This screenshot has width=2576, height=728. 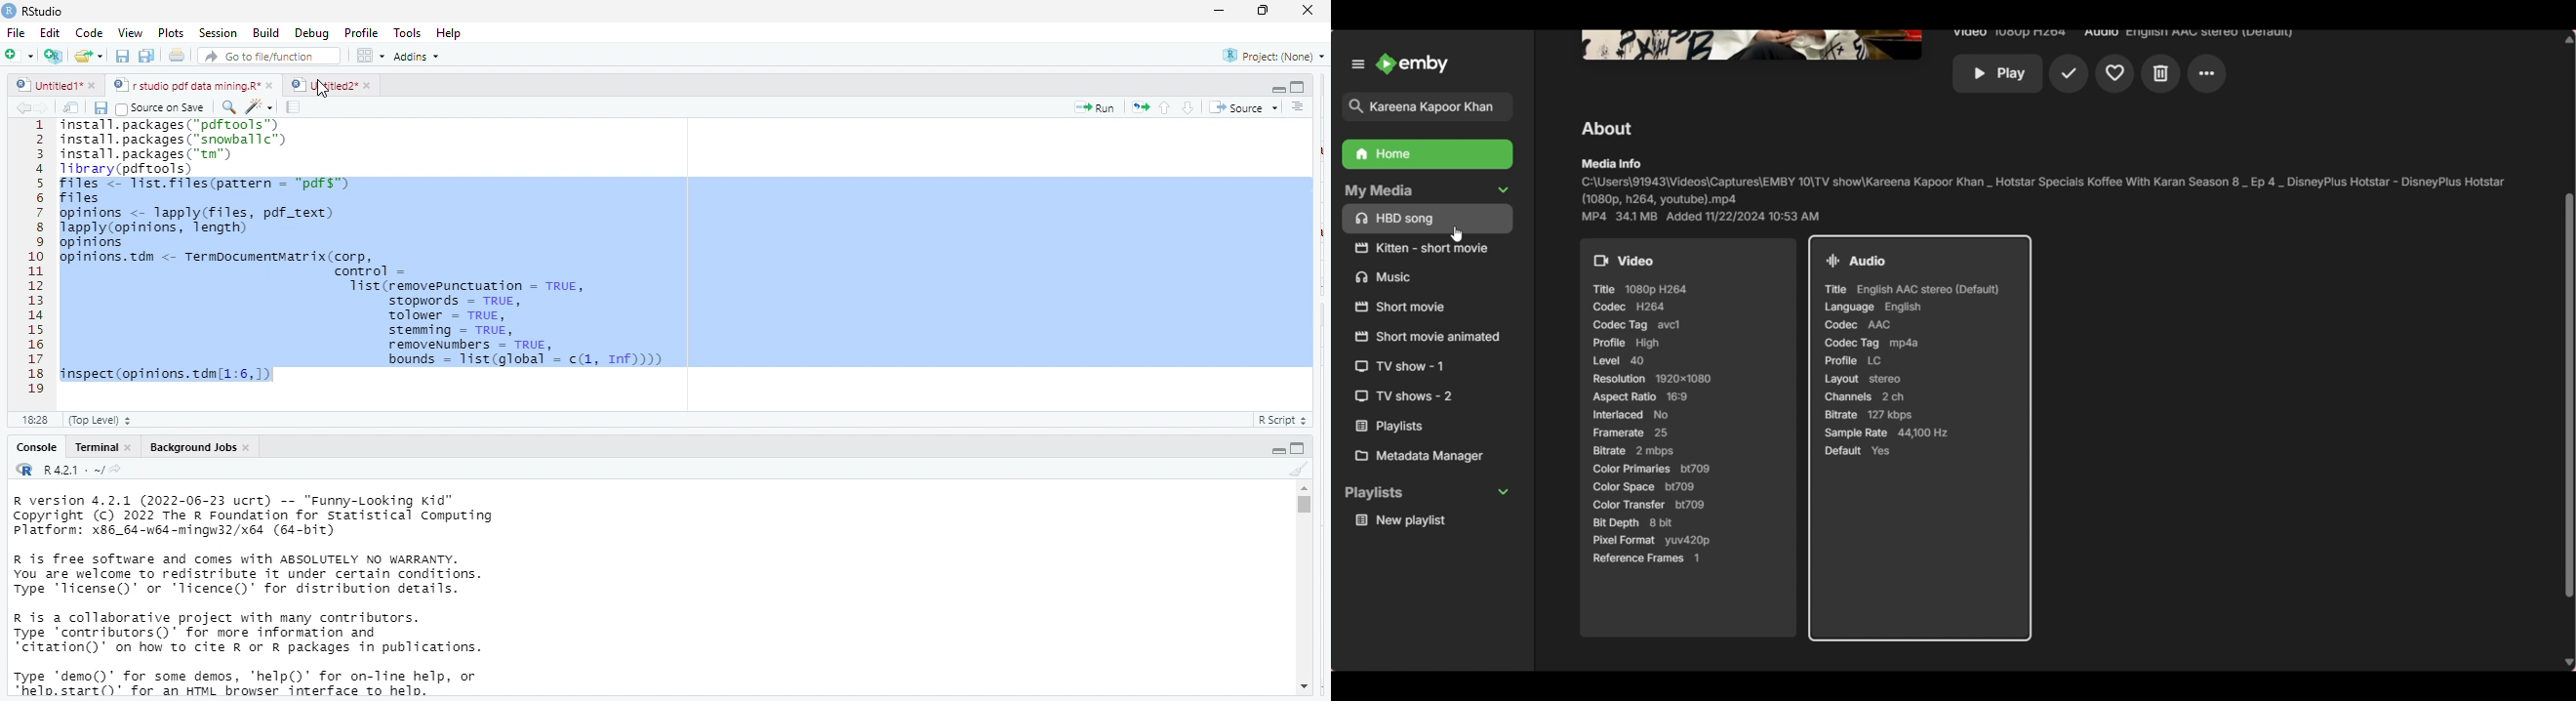 I want to click on find /replace, so click(x=228, y=106).